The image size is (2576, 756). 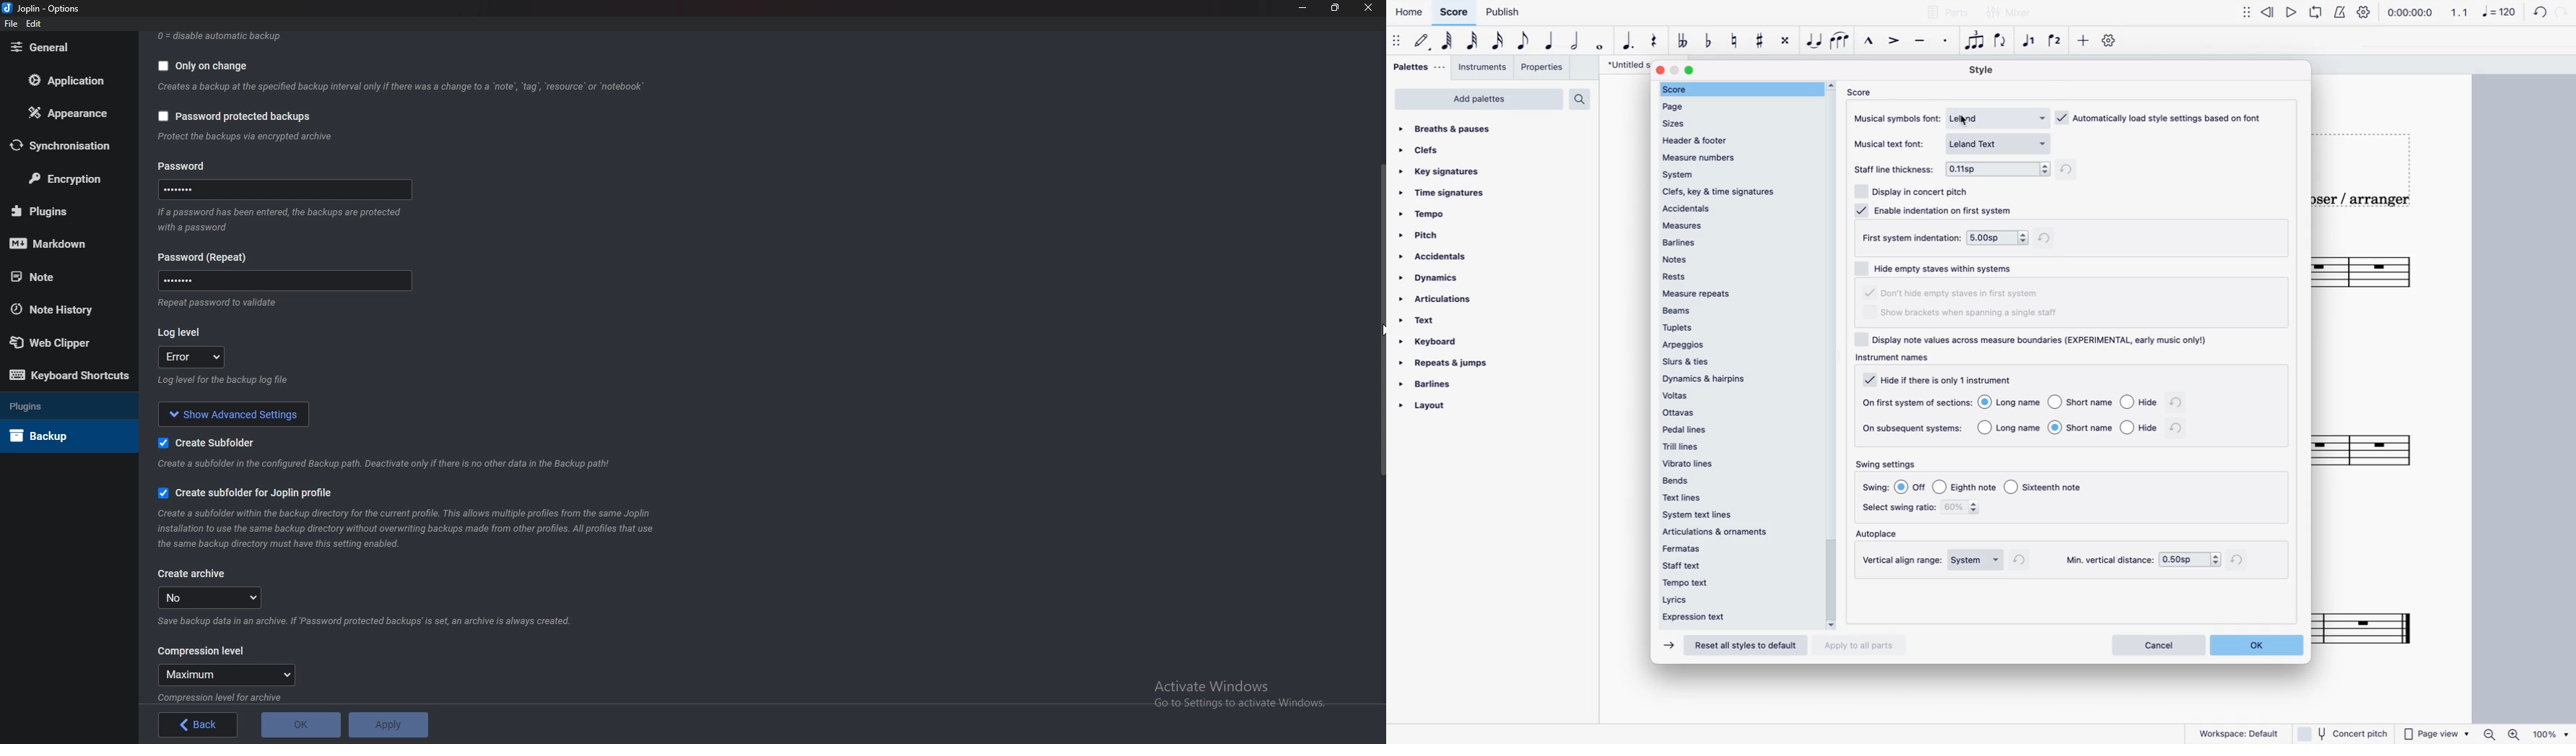 I want to click on close, so click(x=1367, y=8).